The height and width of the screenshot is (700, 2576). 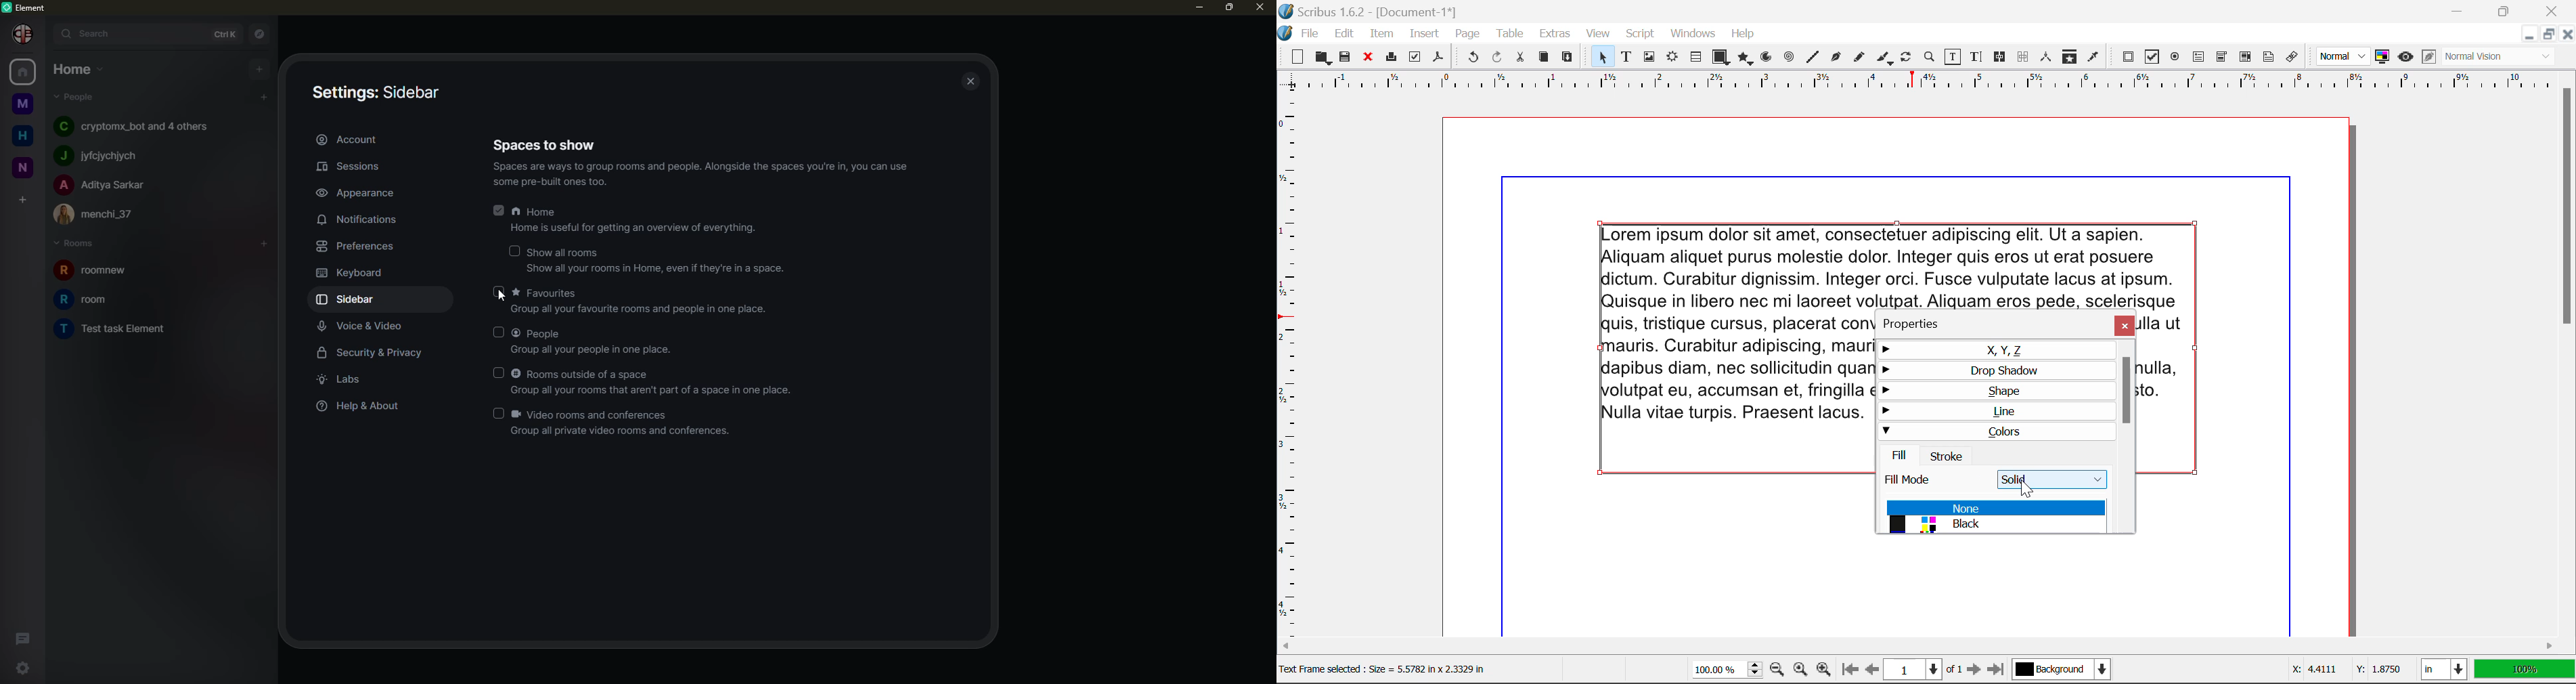 What do you see at coordinates (1999, 672) in the screenshot?
I see `Last Page` at bounding box center [1999, 672].